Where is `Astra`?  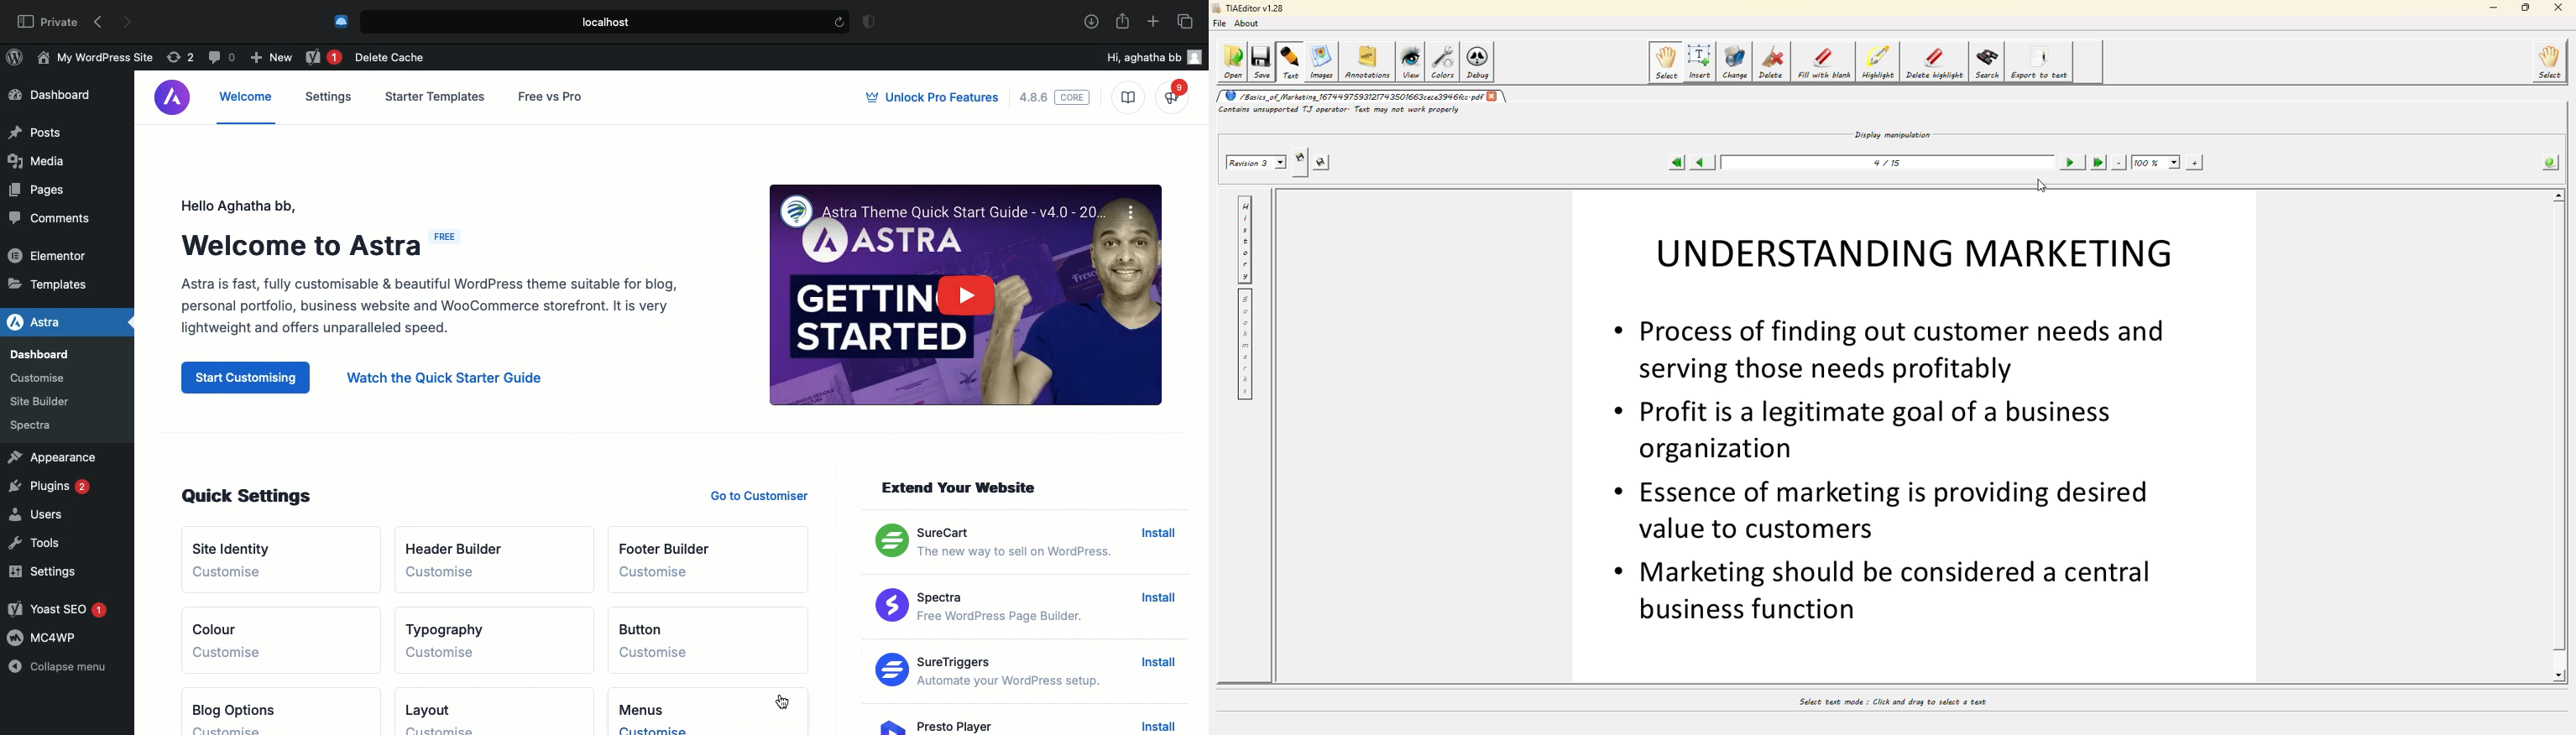
Astra is located at coordinates (171, 98).